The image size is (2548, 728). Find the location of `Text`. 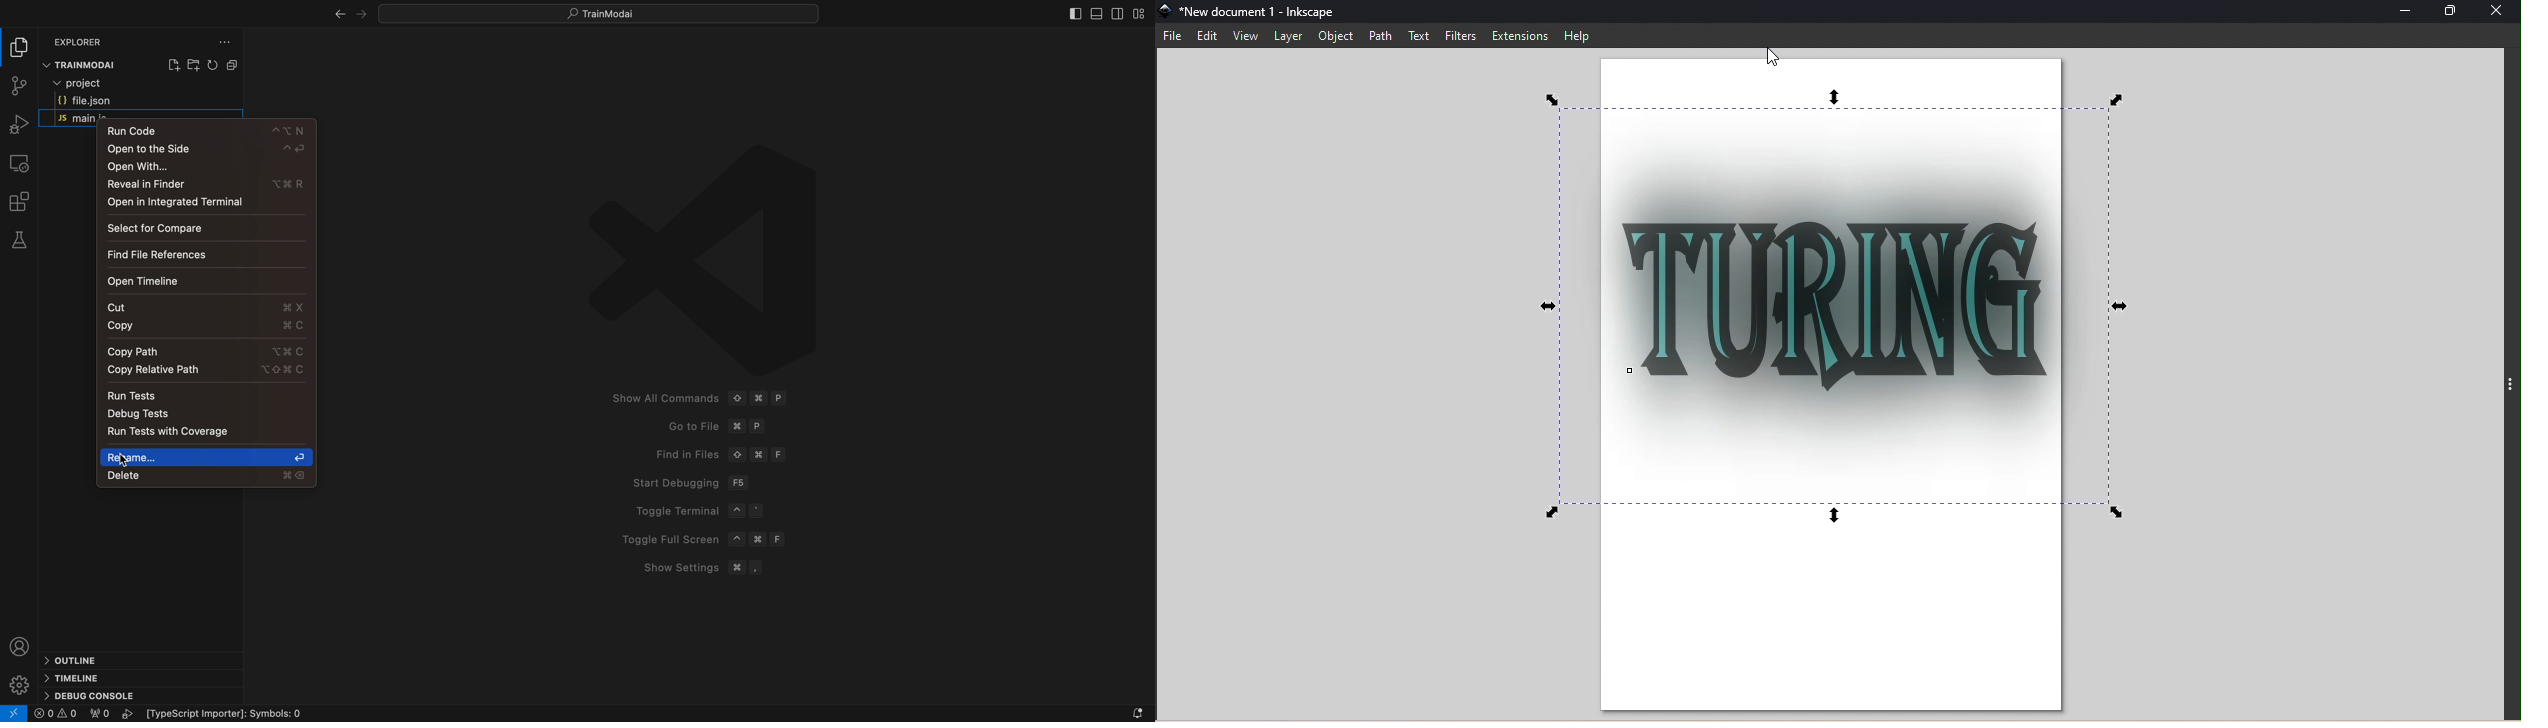

Text is located at coordinates (1421, 36).